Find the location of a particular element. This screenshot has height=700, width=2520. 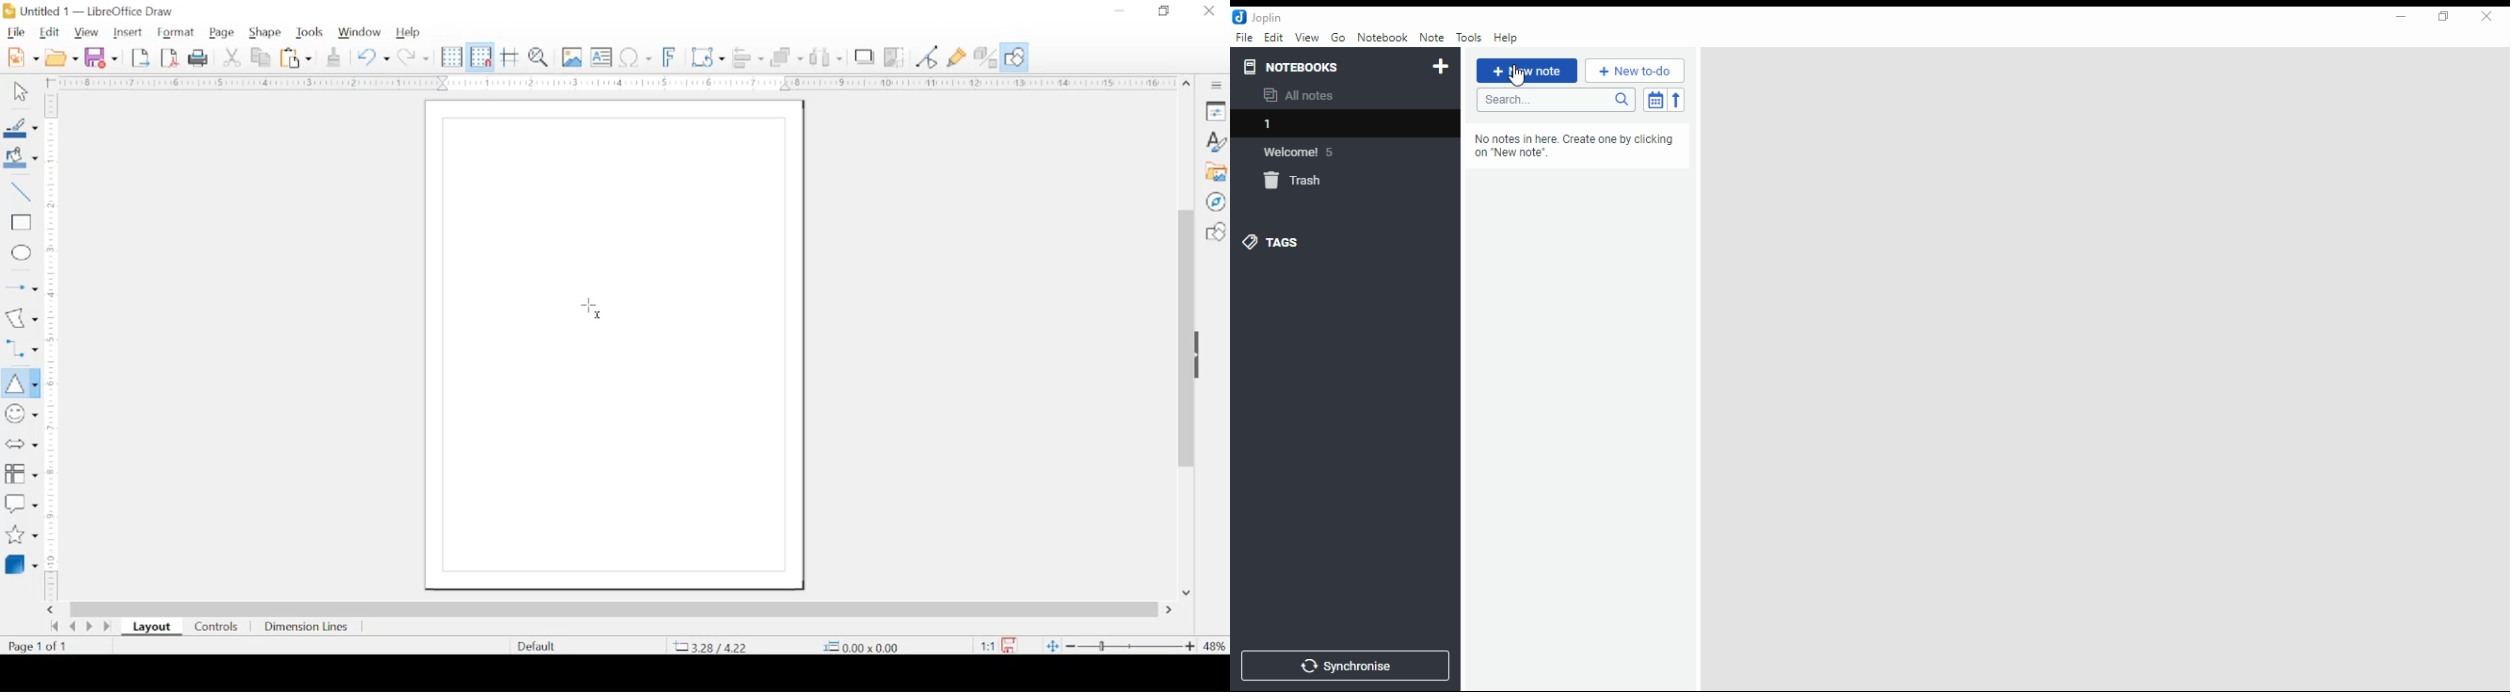

toggle sort order field is located at coordinates (1654, 99).